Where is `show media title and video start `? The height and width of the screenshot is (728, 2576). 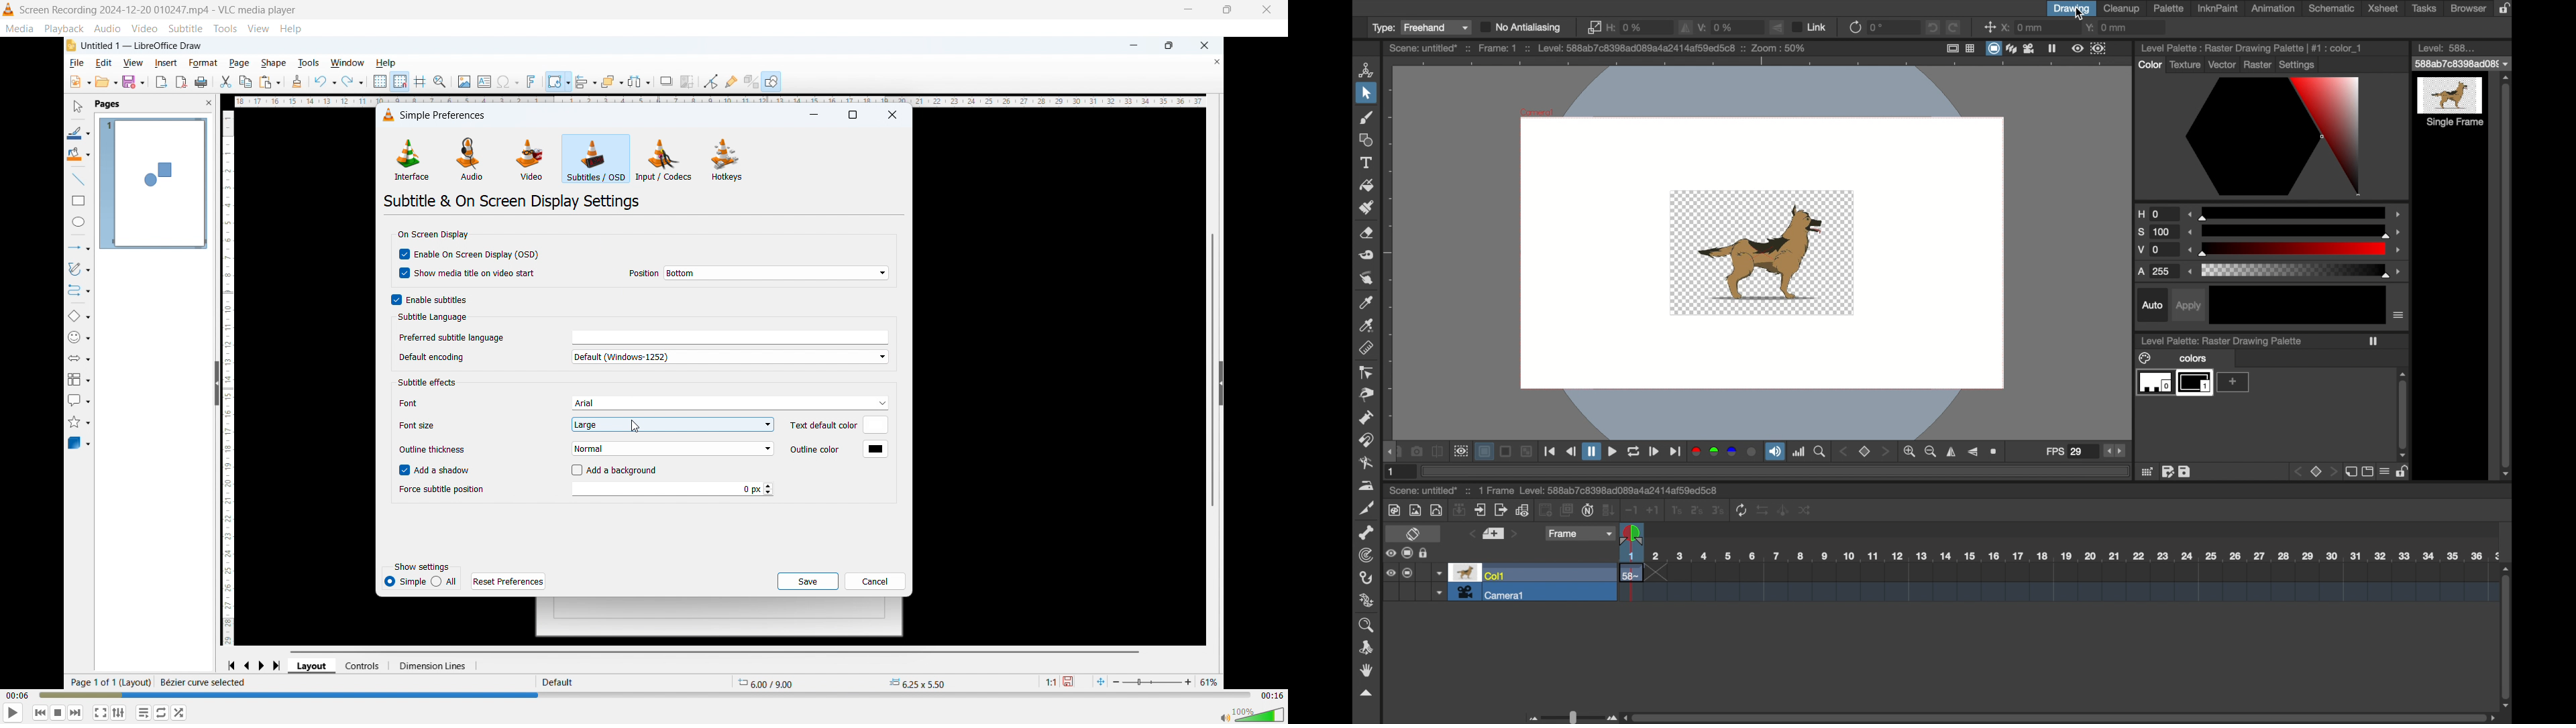 show media title and video start  is located at coordinates (469, 273).